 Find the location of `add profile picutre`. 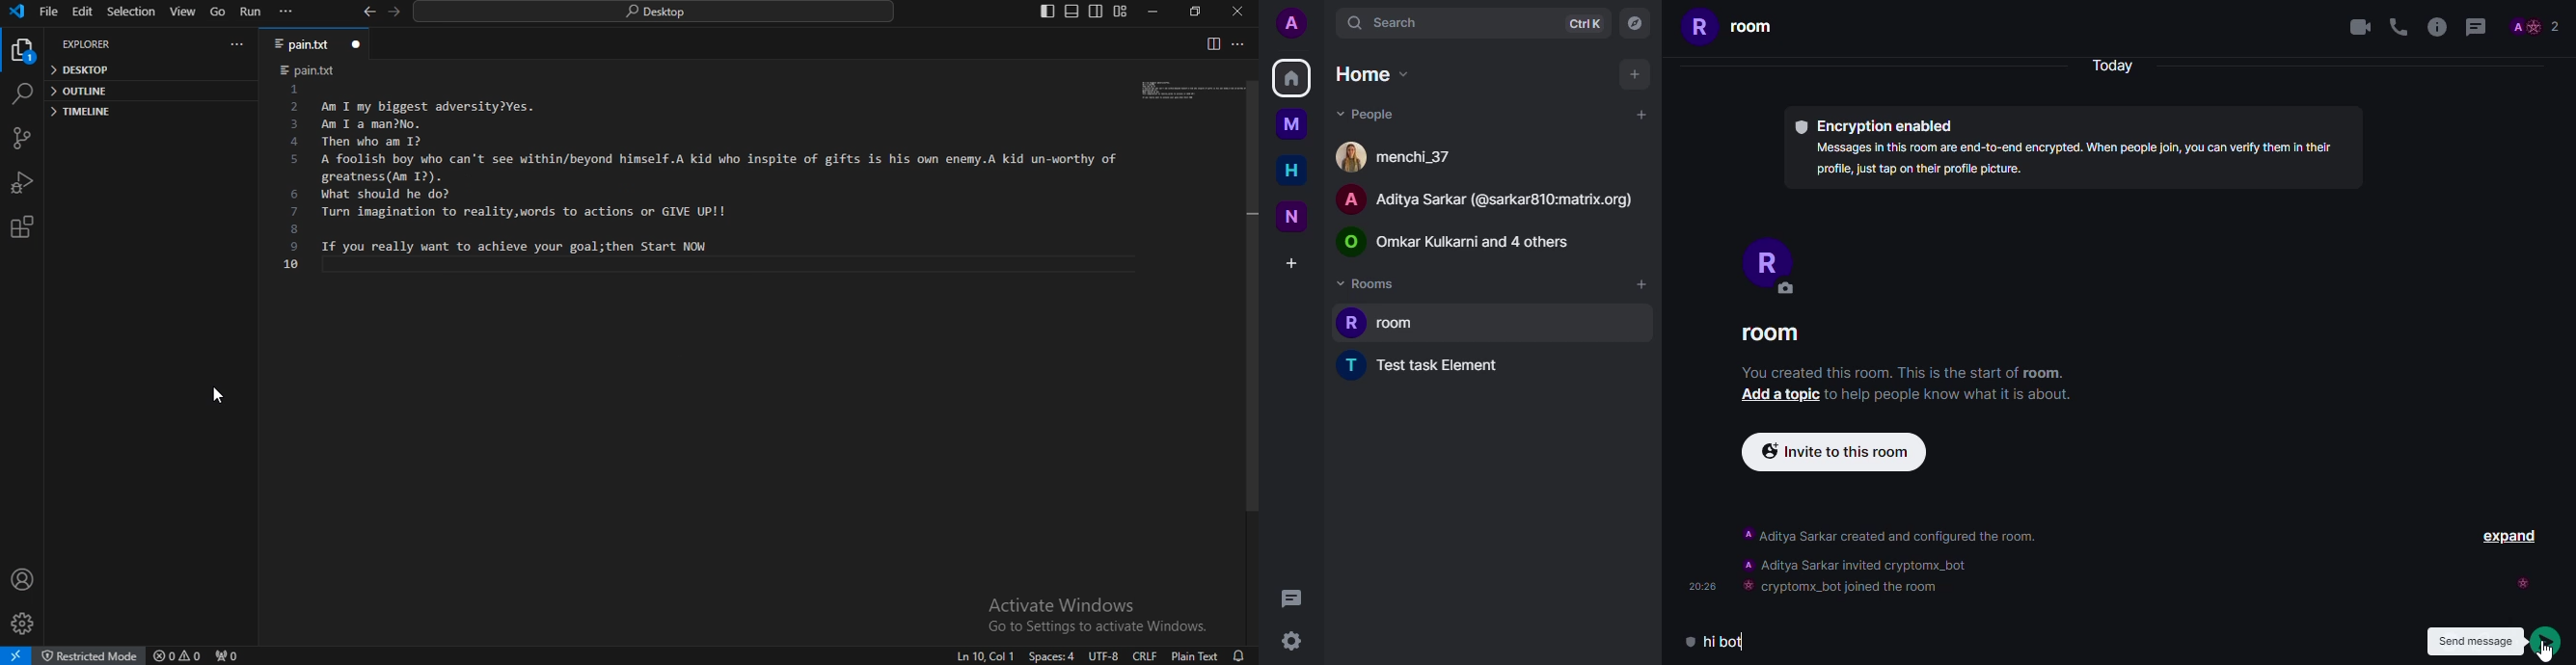

add profile picutre is located at coordinates (1290, 22).